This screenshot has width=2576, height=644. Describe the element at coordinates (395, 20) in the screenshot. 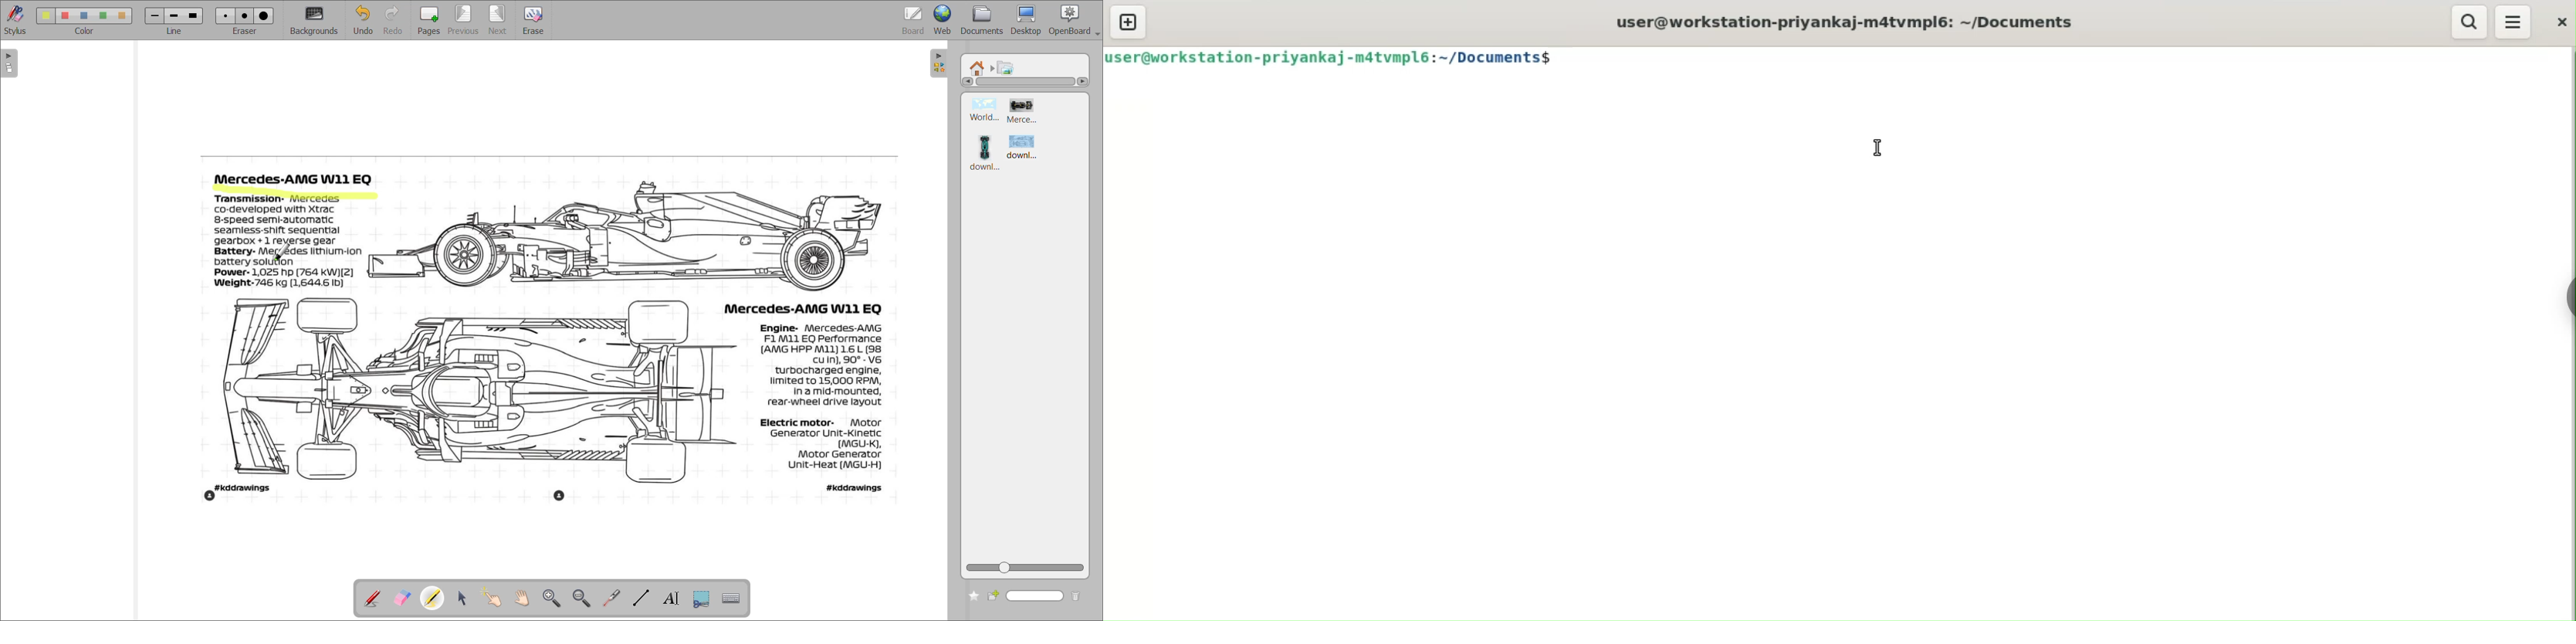

I see `redo` at that location.